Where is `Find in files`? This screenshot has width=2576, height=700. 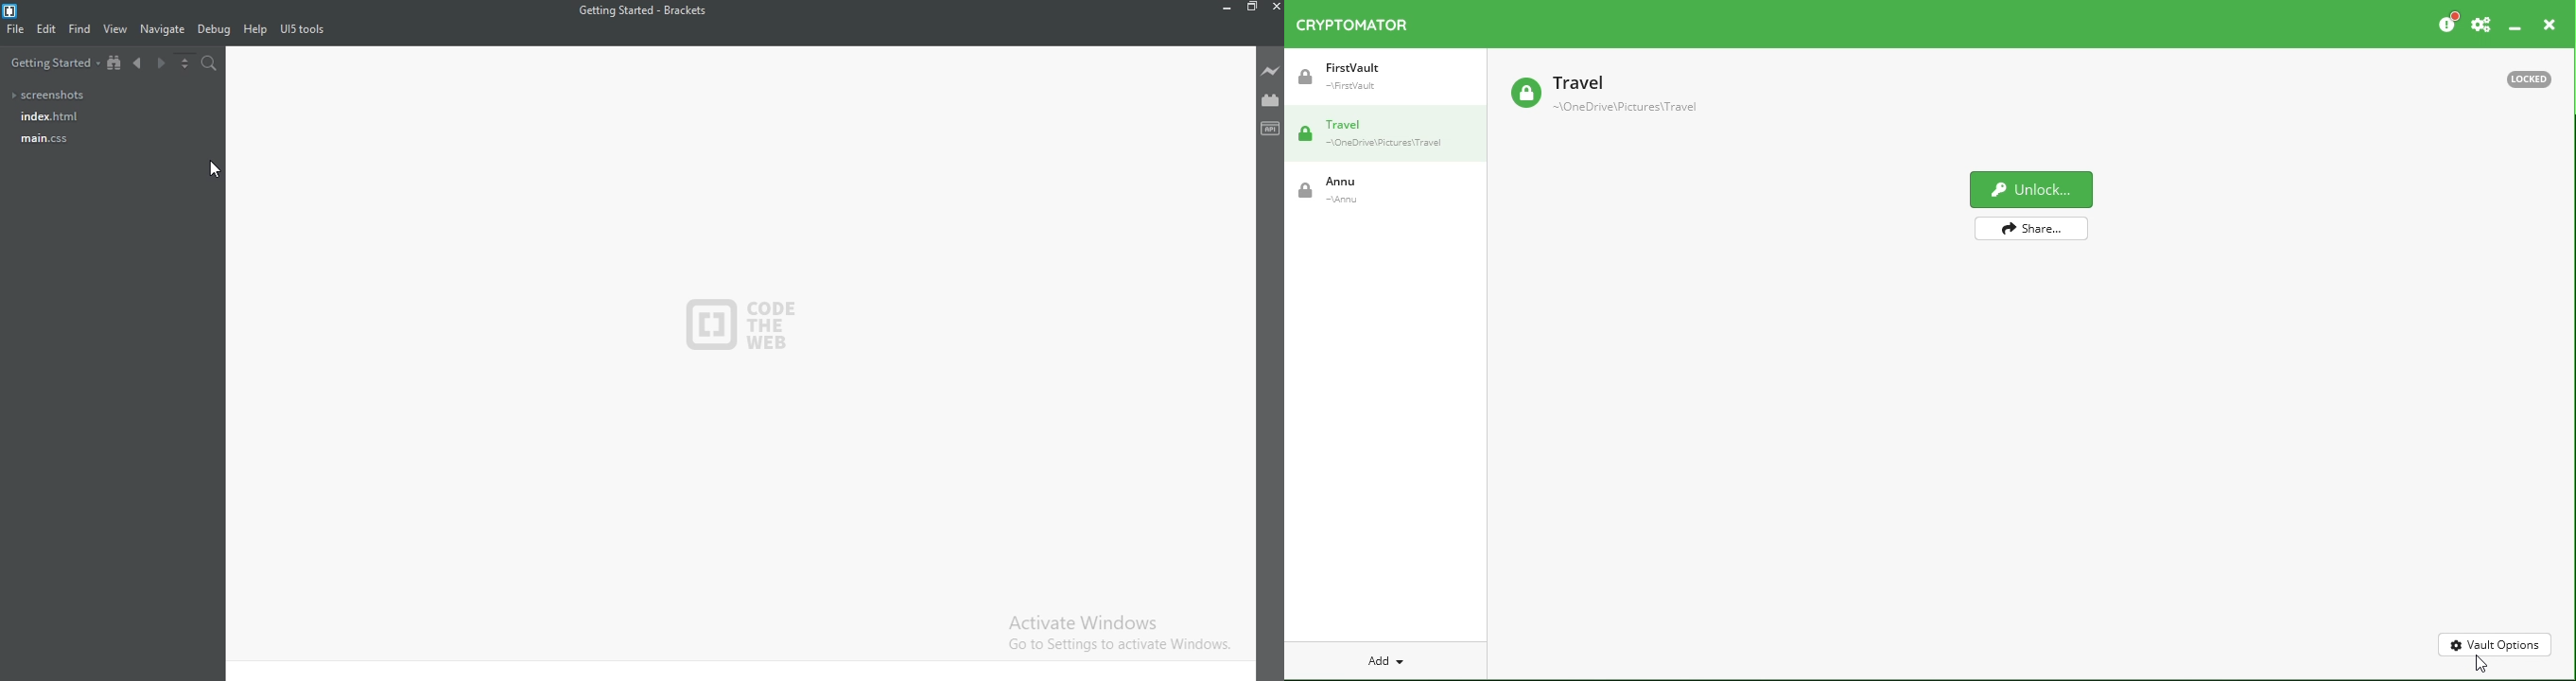
Find in files is located at coordinates (211, 65).